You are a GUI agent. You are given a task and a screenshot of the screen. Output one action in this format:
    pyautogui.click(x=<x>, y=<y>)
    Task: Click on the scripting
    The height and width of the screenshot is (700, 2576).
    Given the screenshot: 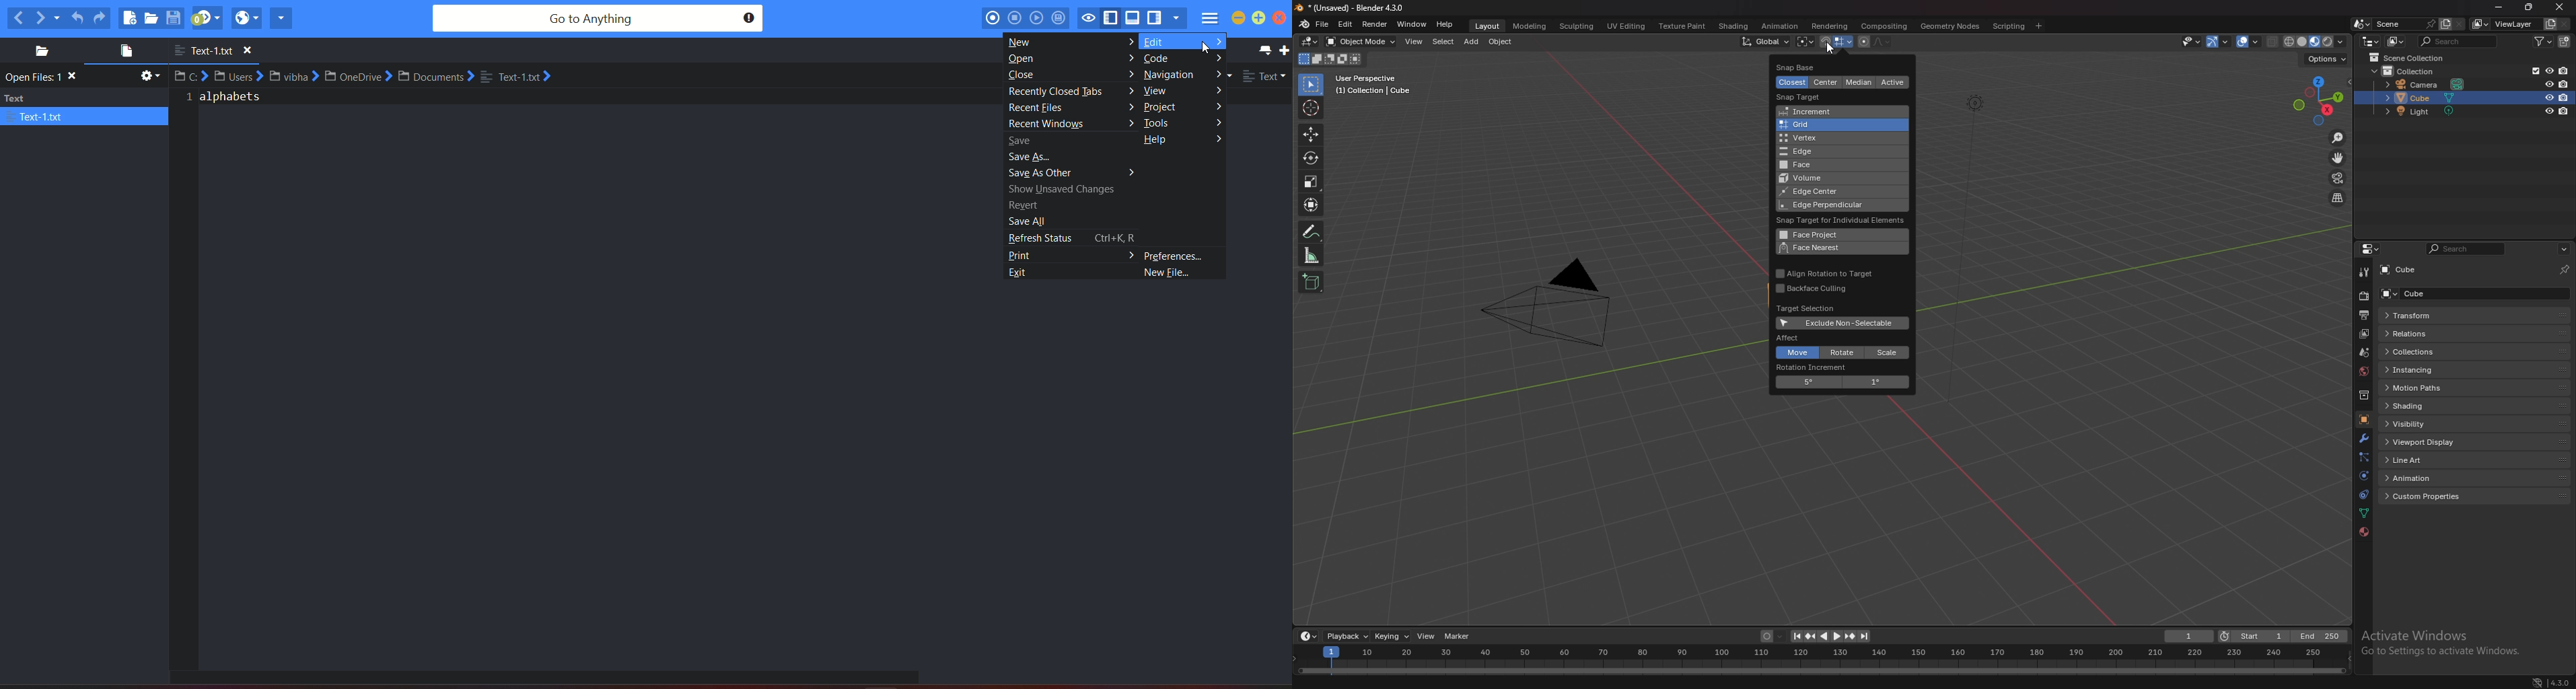 What is the action you would take?
    pyautogui.click(x=2009, y=25)
    